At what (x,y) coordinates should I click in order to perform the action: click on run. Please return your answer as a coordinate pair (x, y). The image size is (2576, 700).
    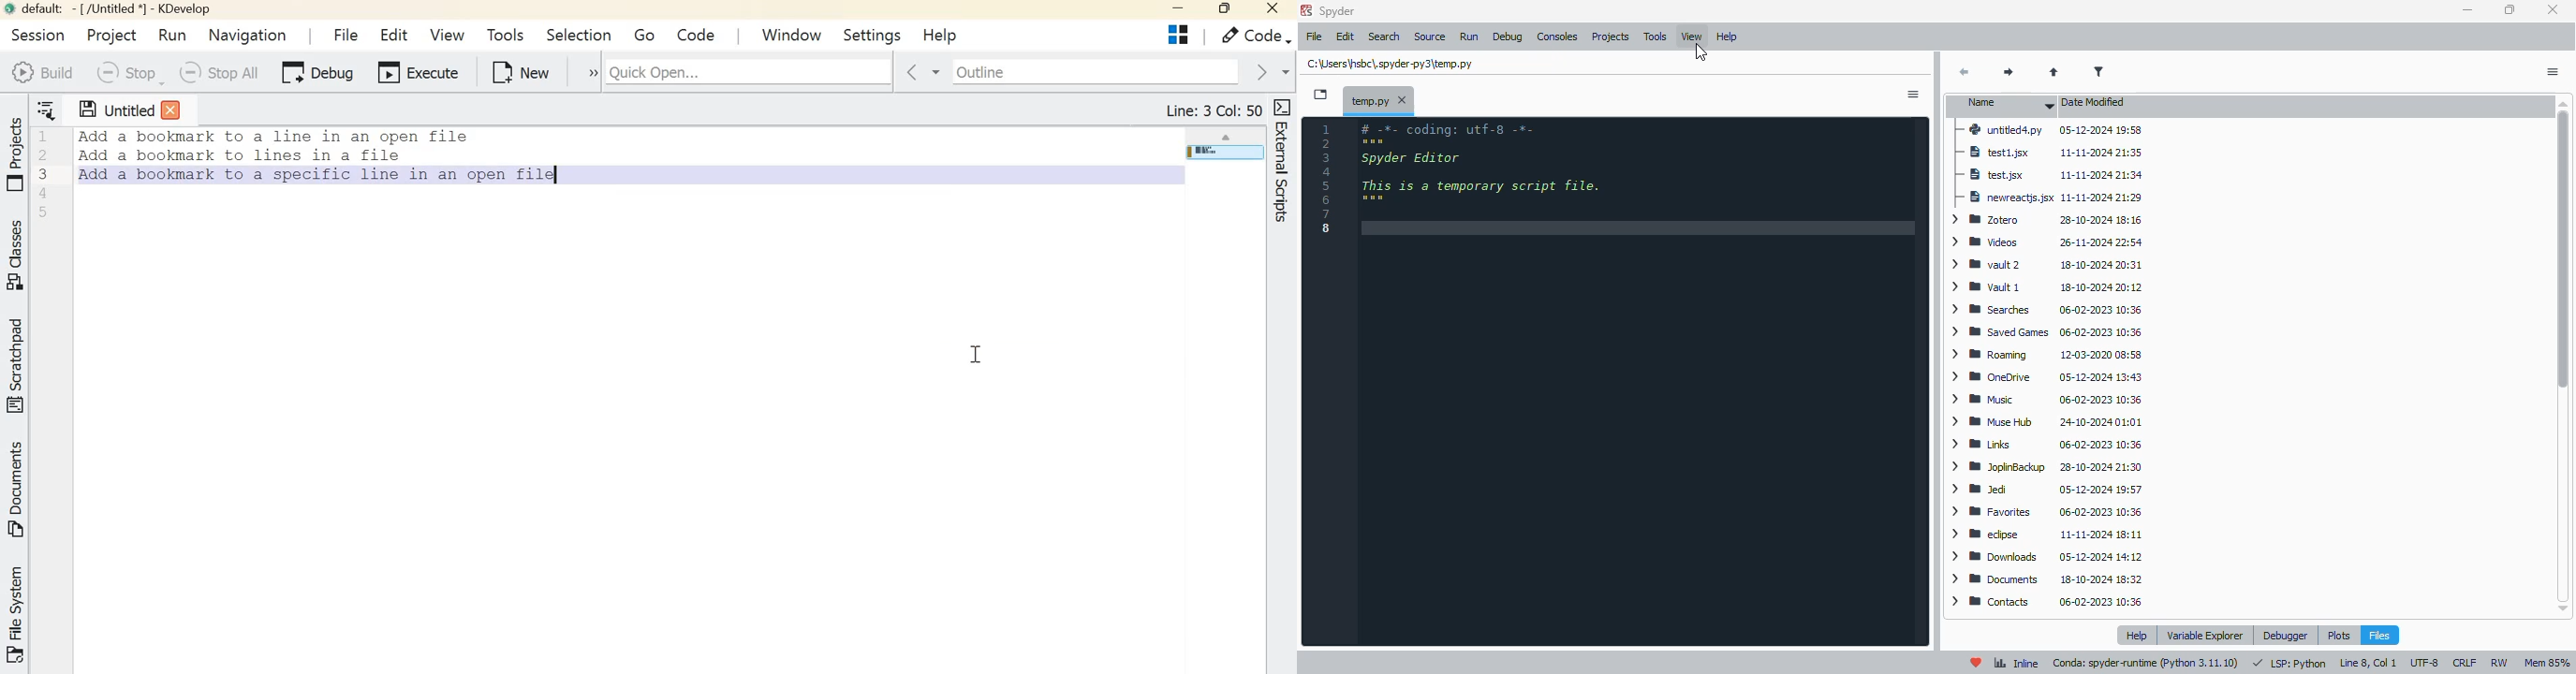
    Looking at the image, I should click on (1470, 37).